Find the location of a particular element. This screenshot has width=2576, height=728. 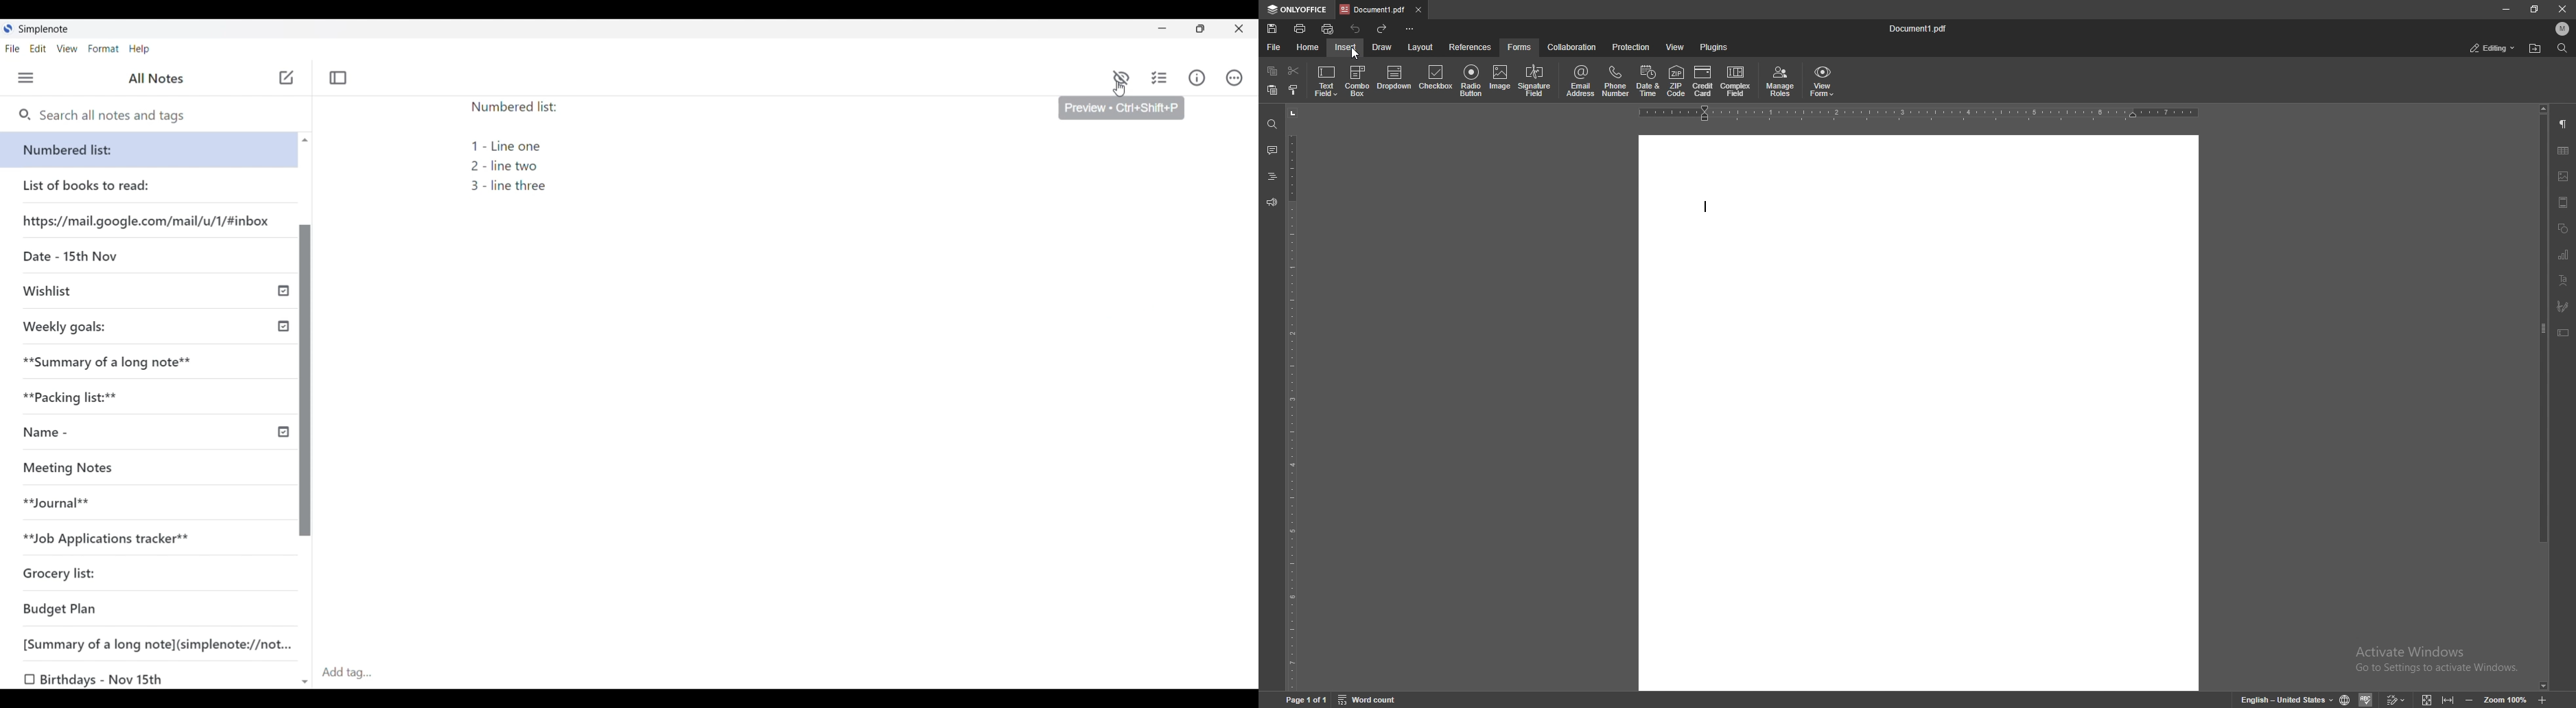

spell check is located at coordinates (2366, 700).